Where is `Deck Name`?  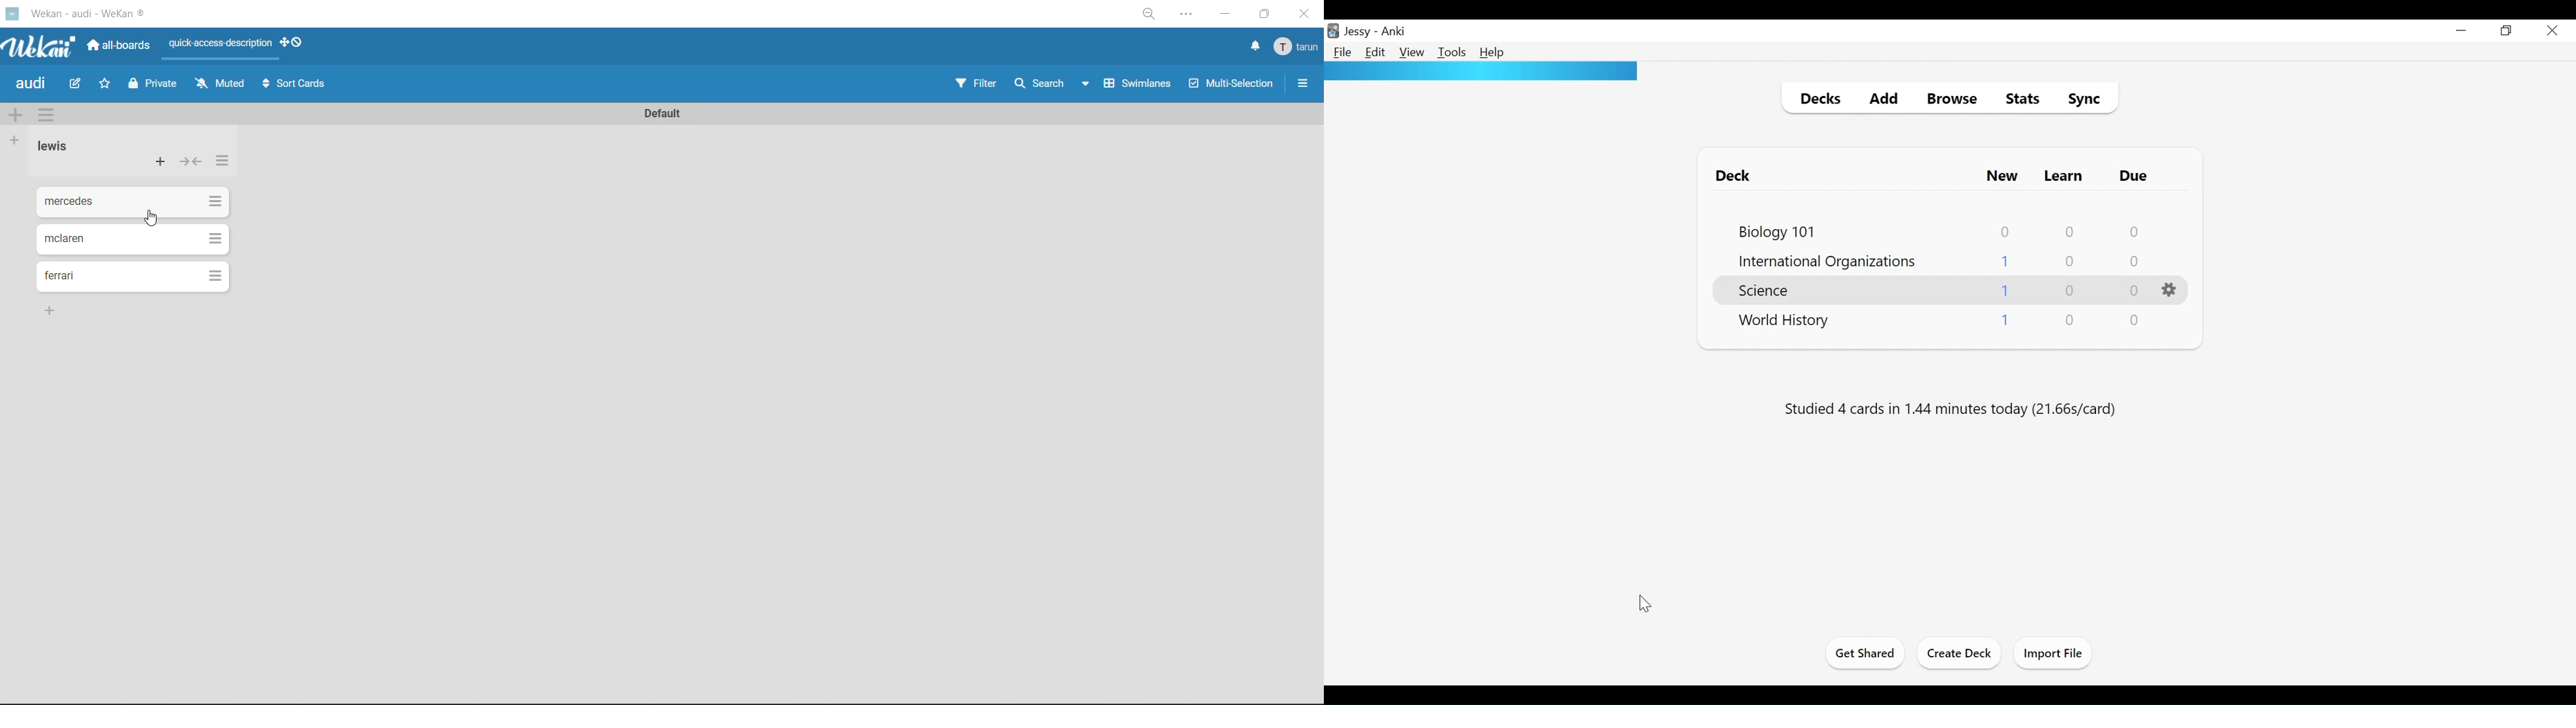
Deck Name is located at coordinates (1768, 290).